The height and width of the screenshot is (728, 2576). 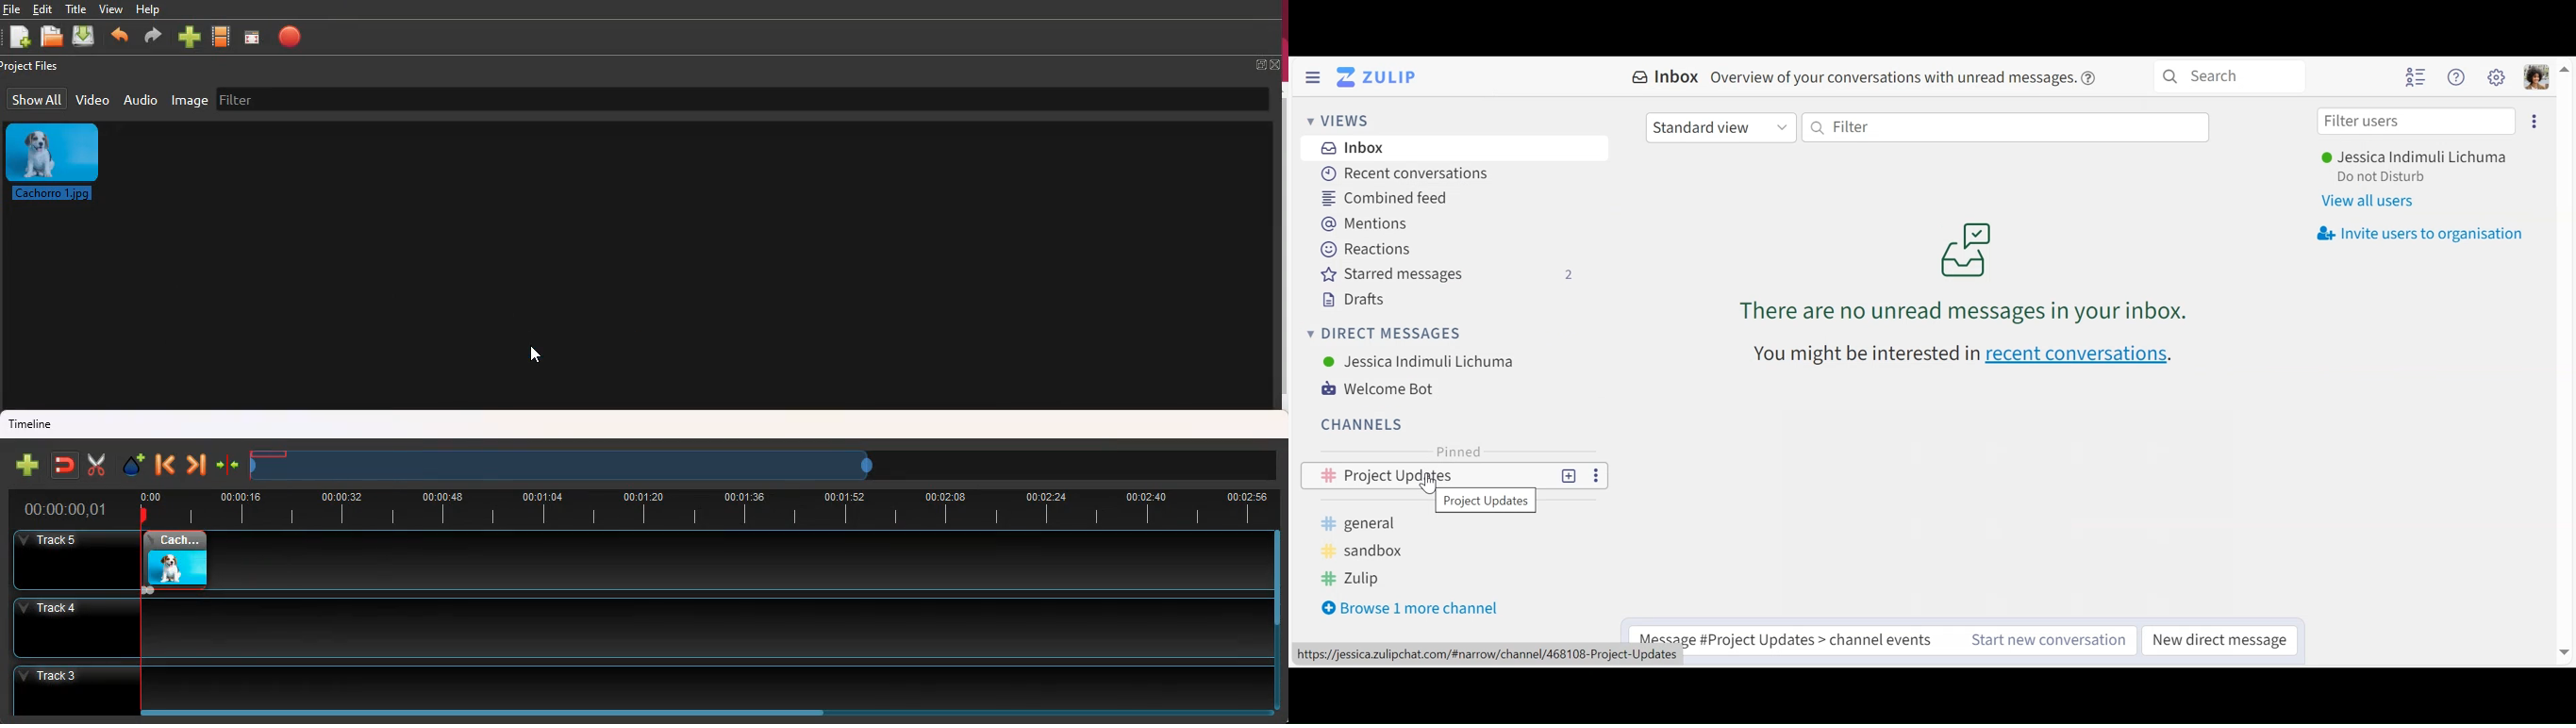 I want to click on time, so click(x=66, y=507).